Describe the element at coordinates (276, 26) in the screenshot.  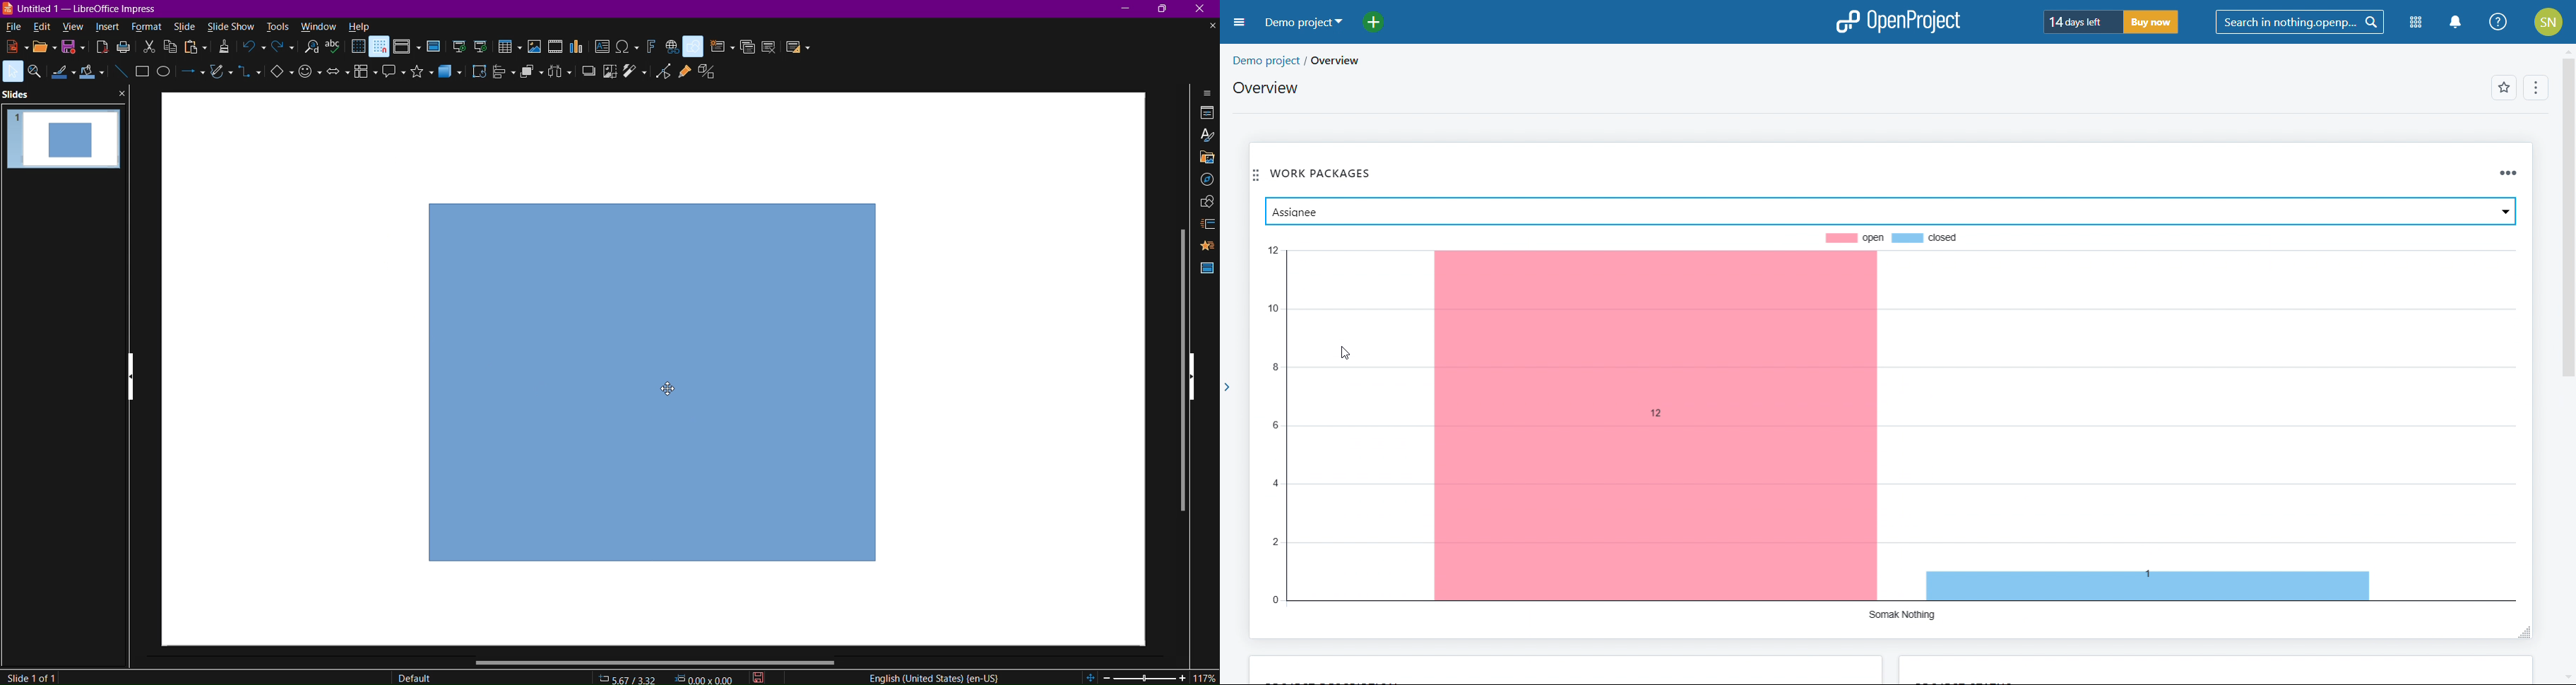
I see `tools` at that location.